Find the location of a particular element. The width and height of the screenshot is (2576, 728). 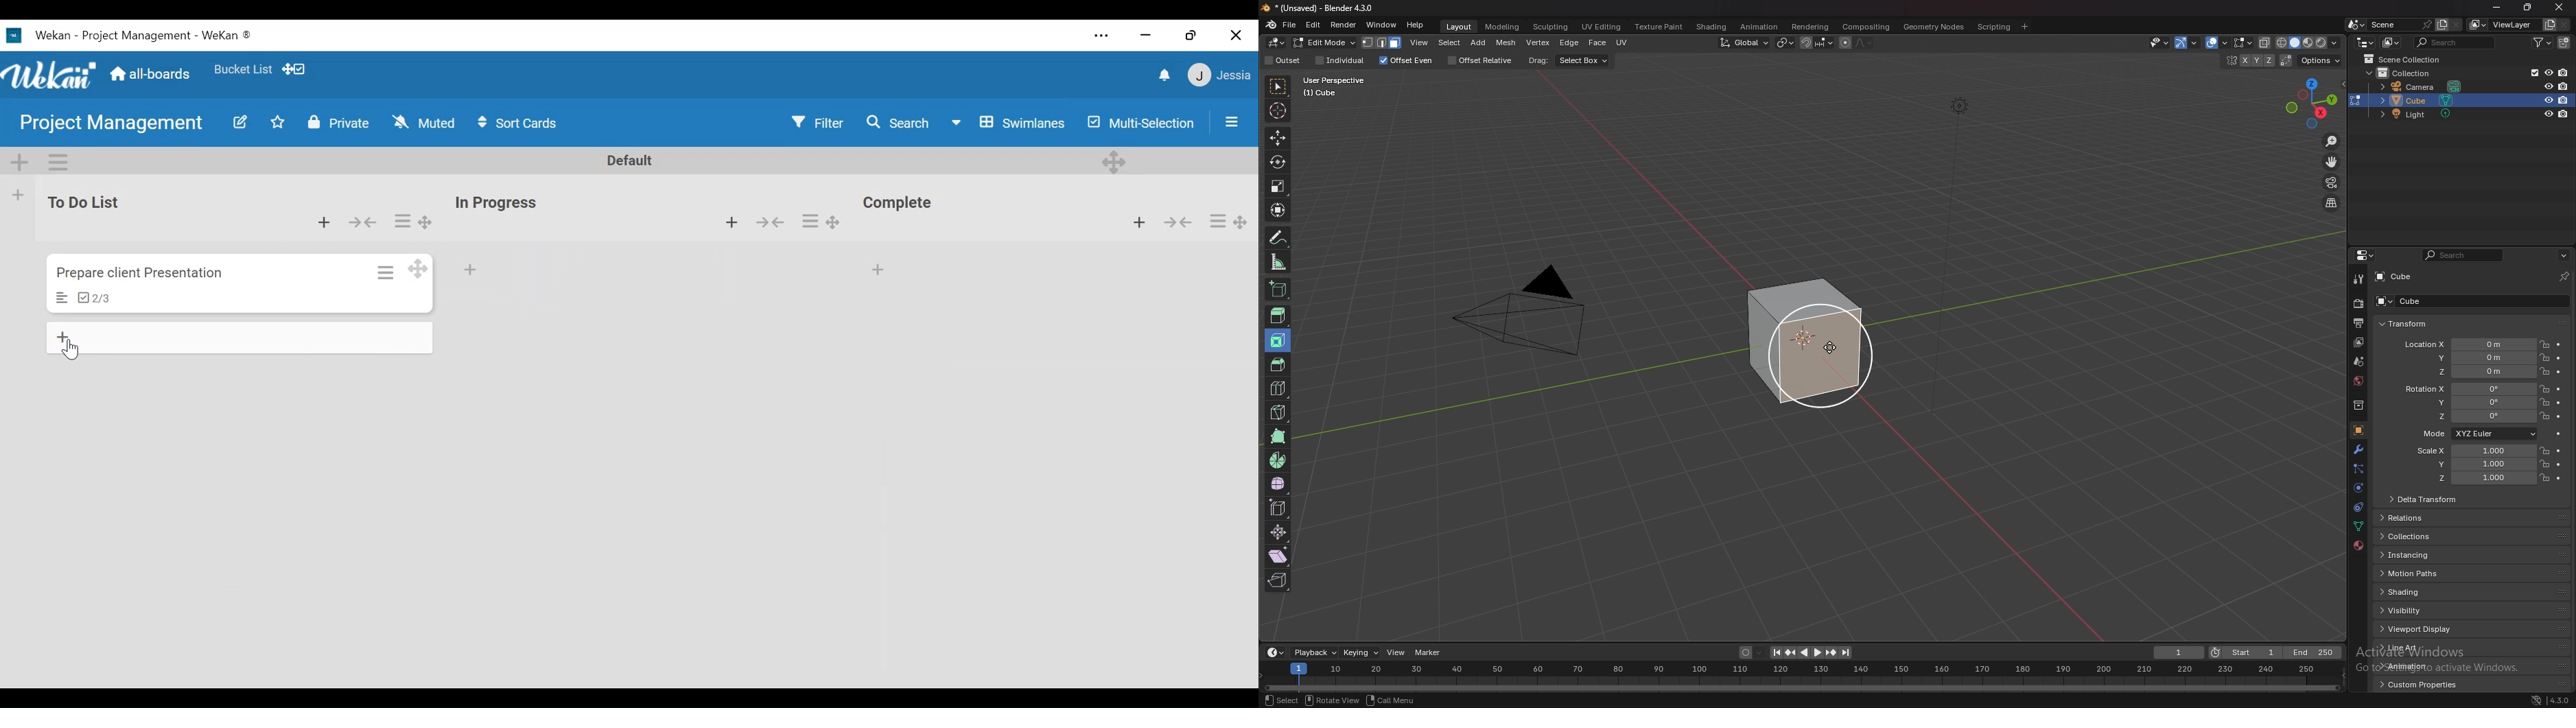

cursor is located at coordinates (1831, 346).